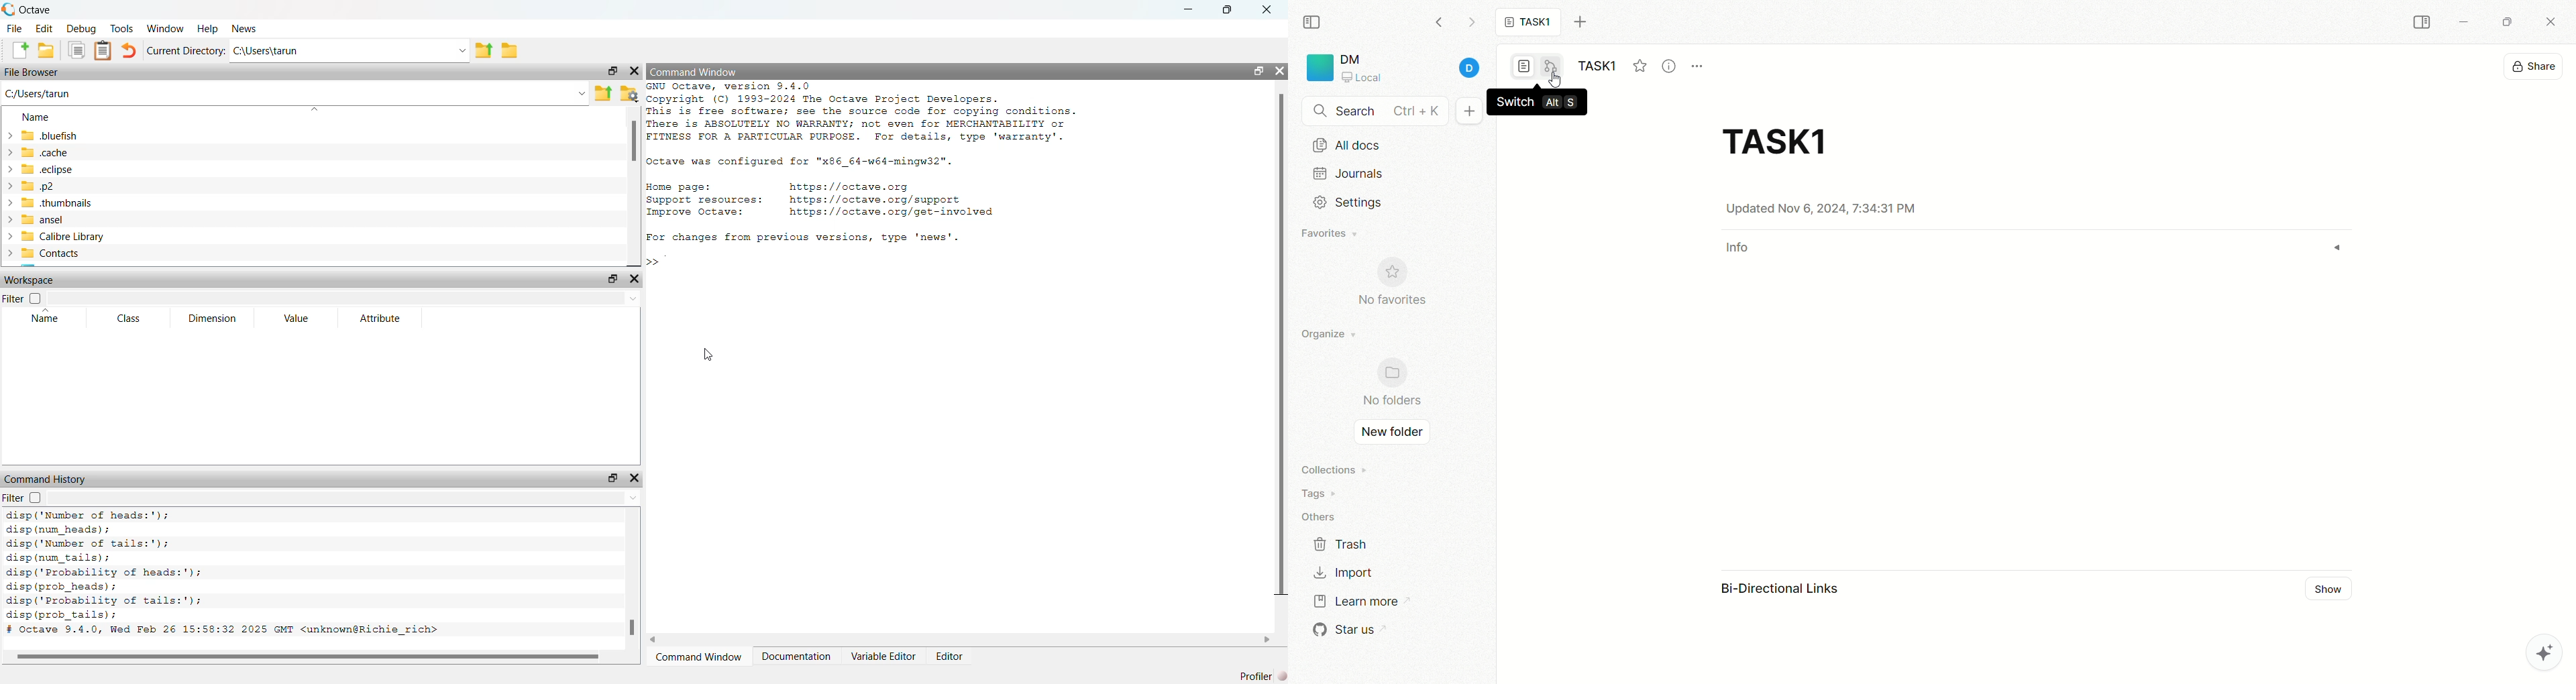 The width and height of the screenshot is (2576, 700). I want to click on Filter, so click(22, 497).